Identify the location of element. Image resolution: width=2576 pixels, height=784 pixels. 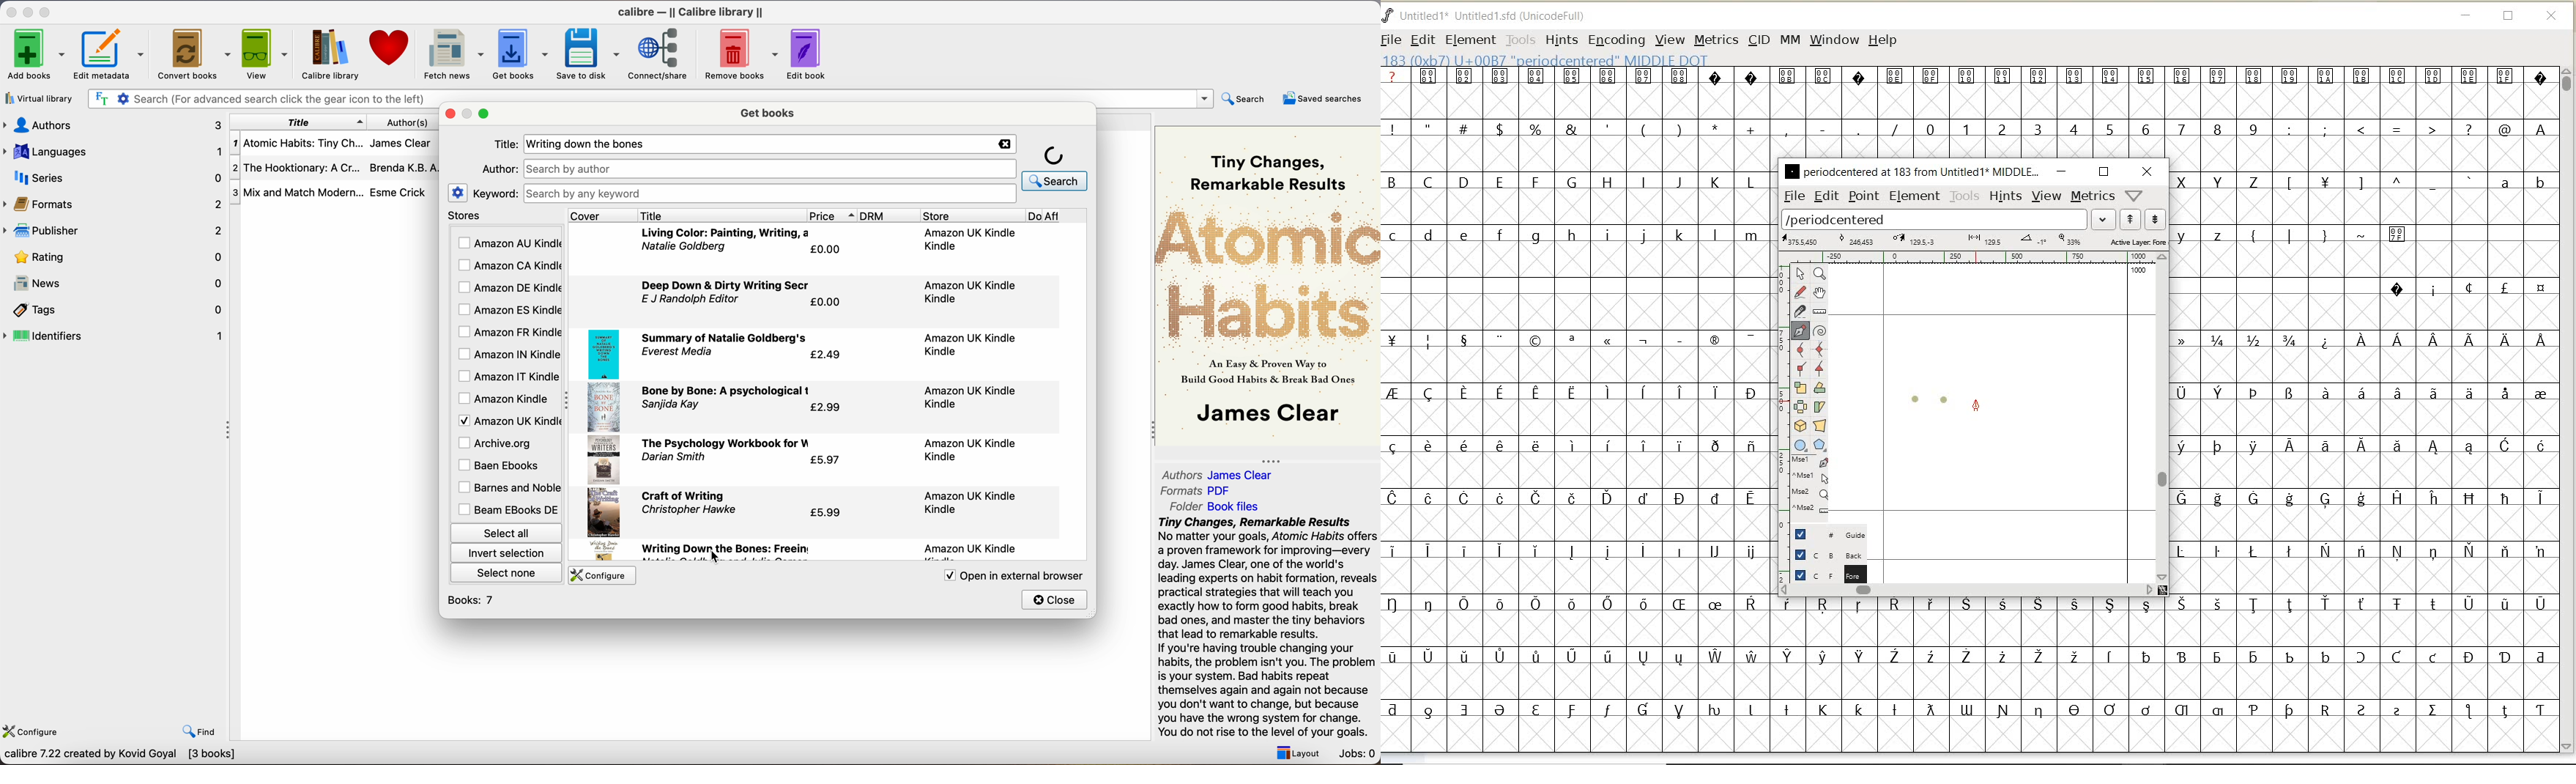
(1912, 196).